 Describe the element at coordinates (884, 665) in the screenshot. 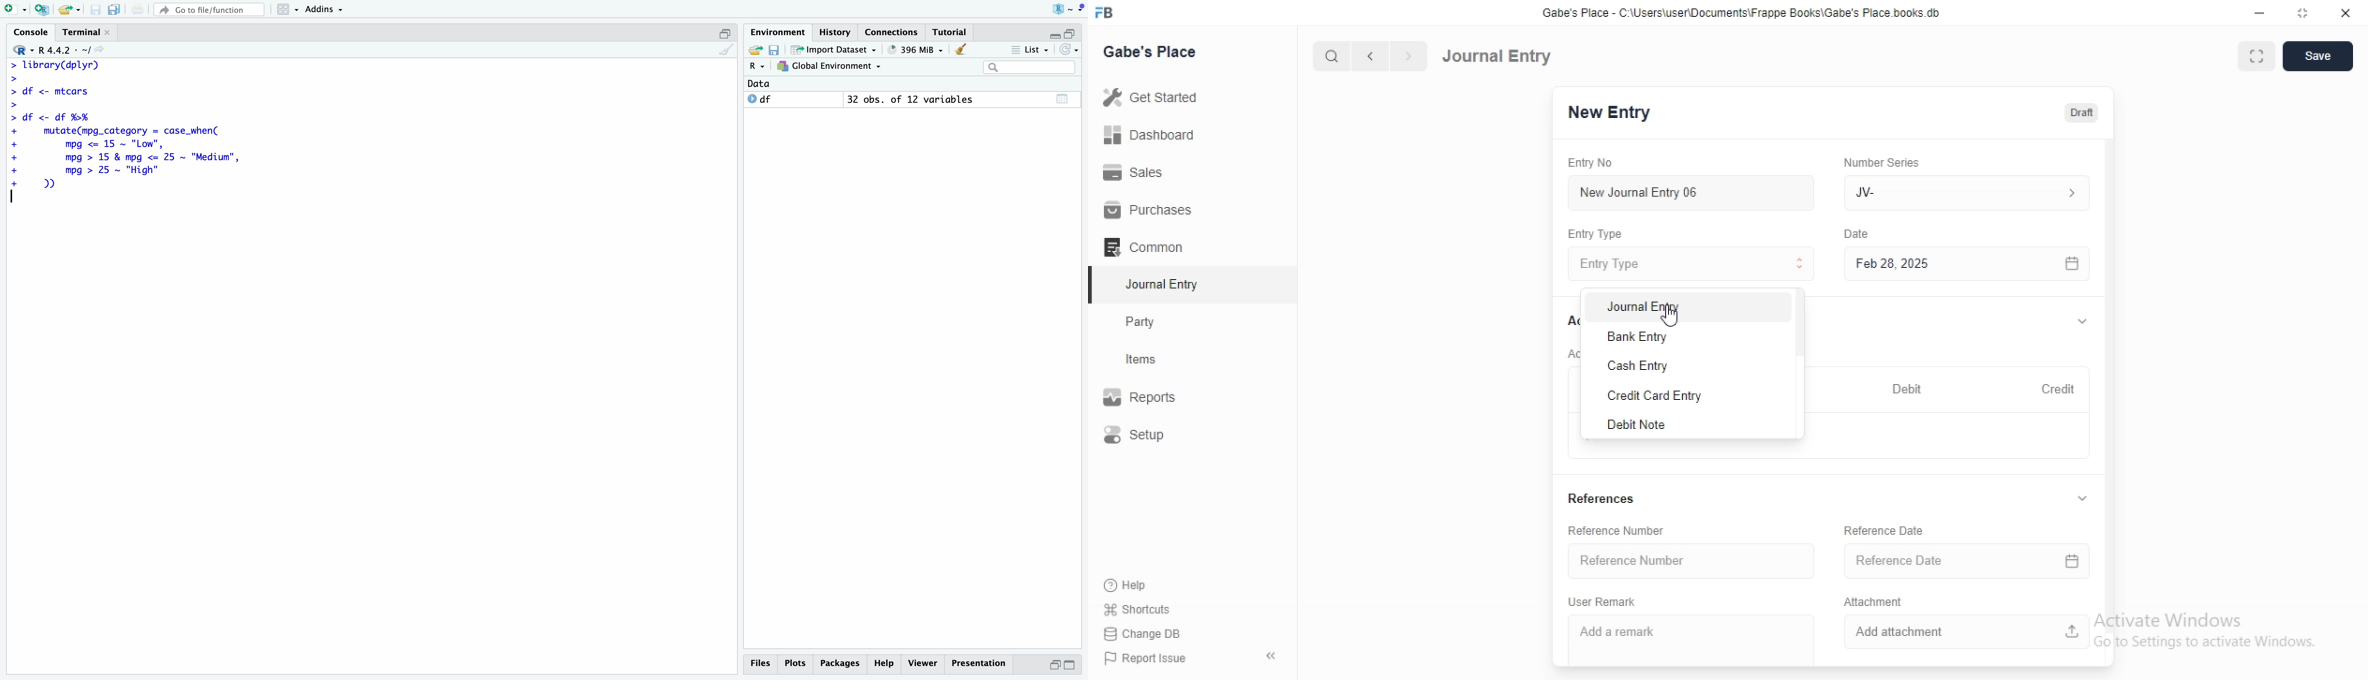

I see `help` at that location.